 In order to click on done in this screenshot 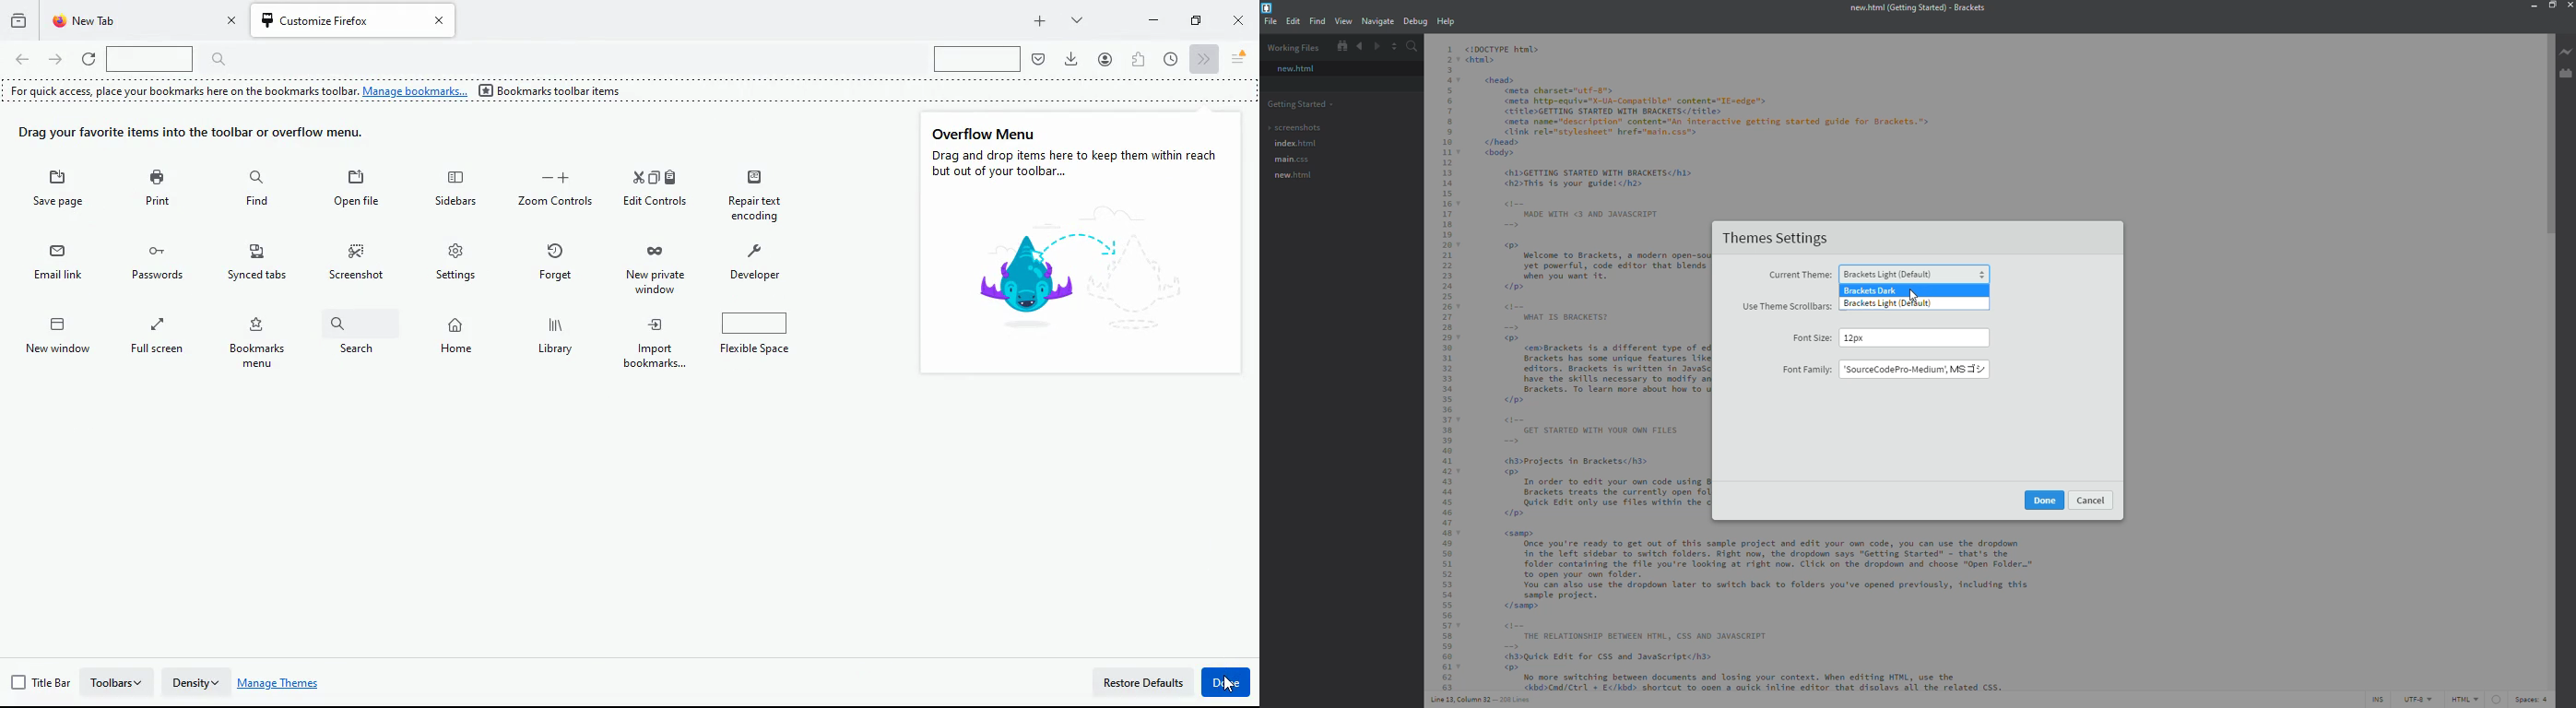, I will do `click(1227, 682)`.